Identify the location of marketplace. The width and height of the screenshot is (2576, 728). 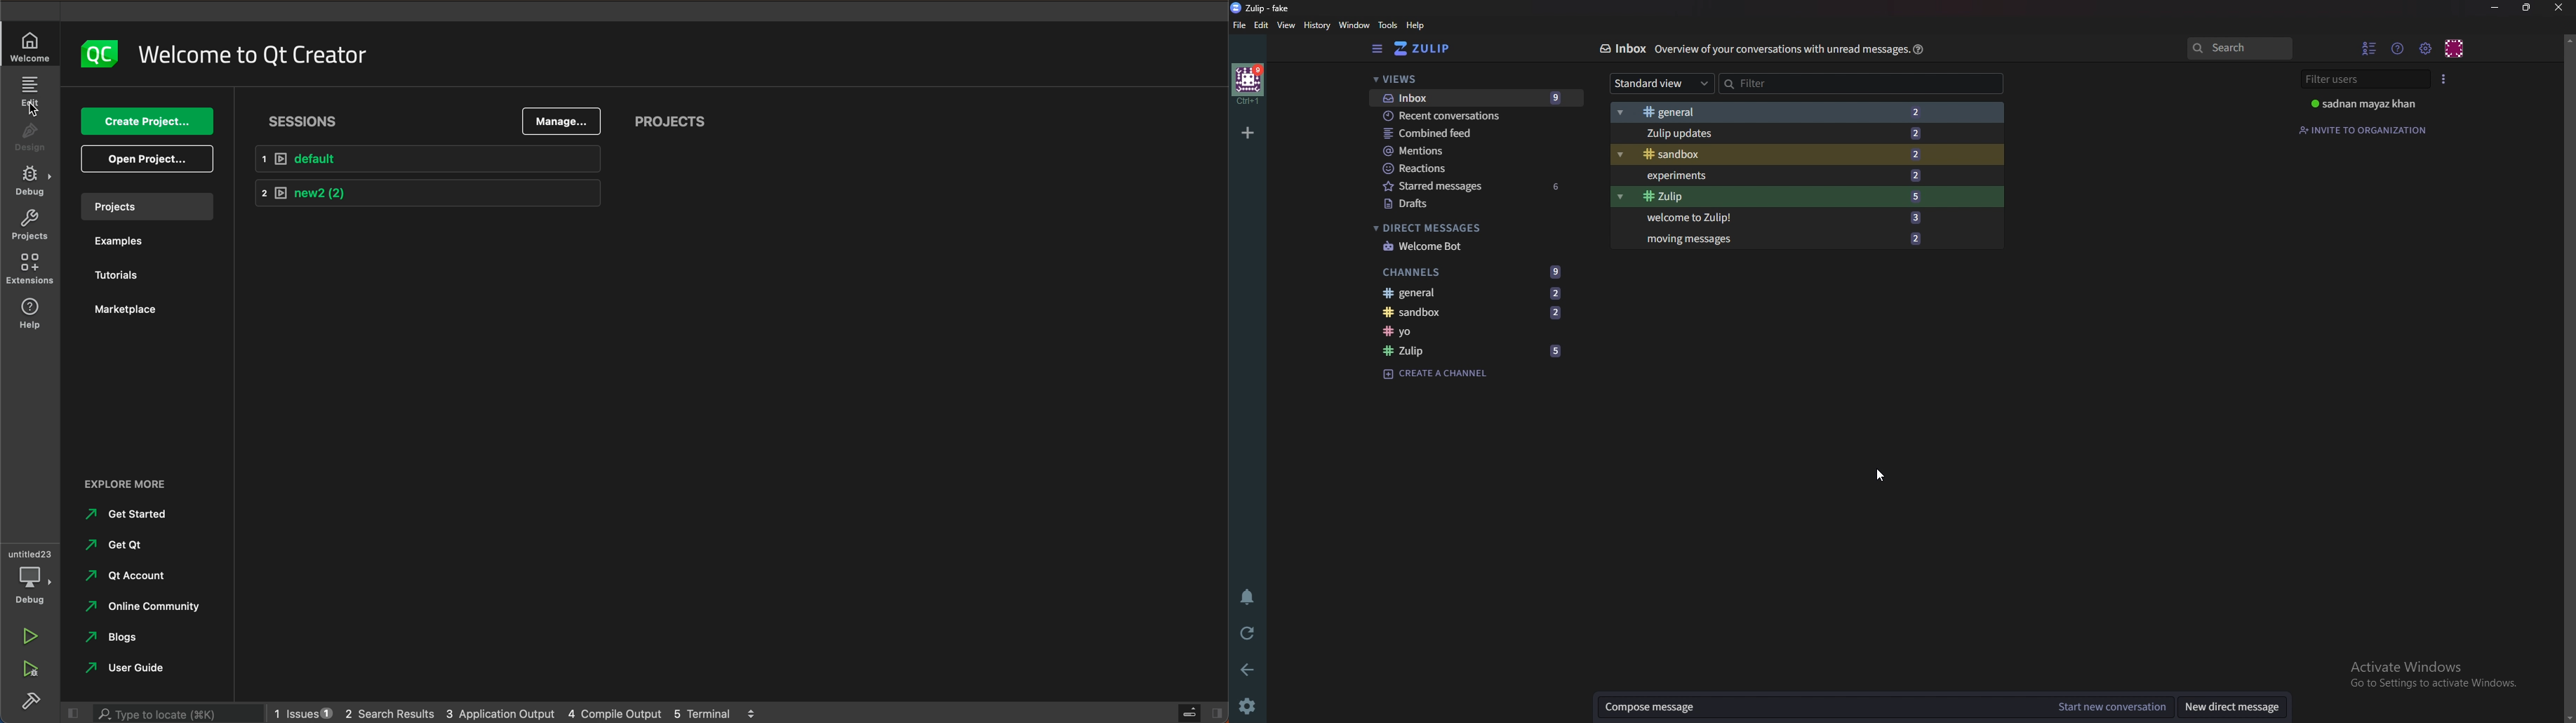
(140, 312).